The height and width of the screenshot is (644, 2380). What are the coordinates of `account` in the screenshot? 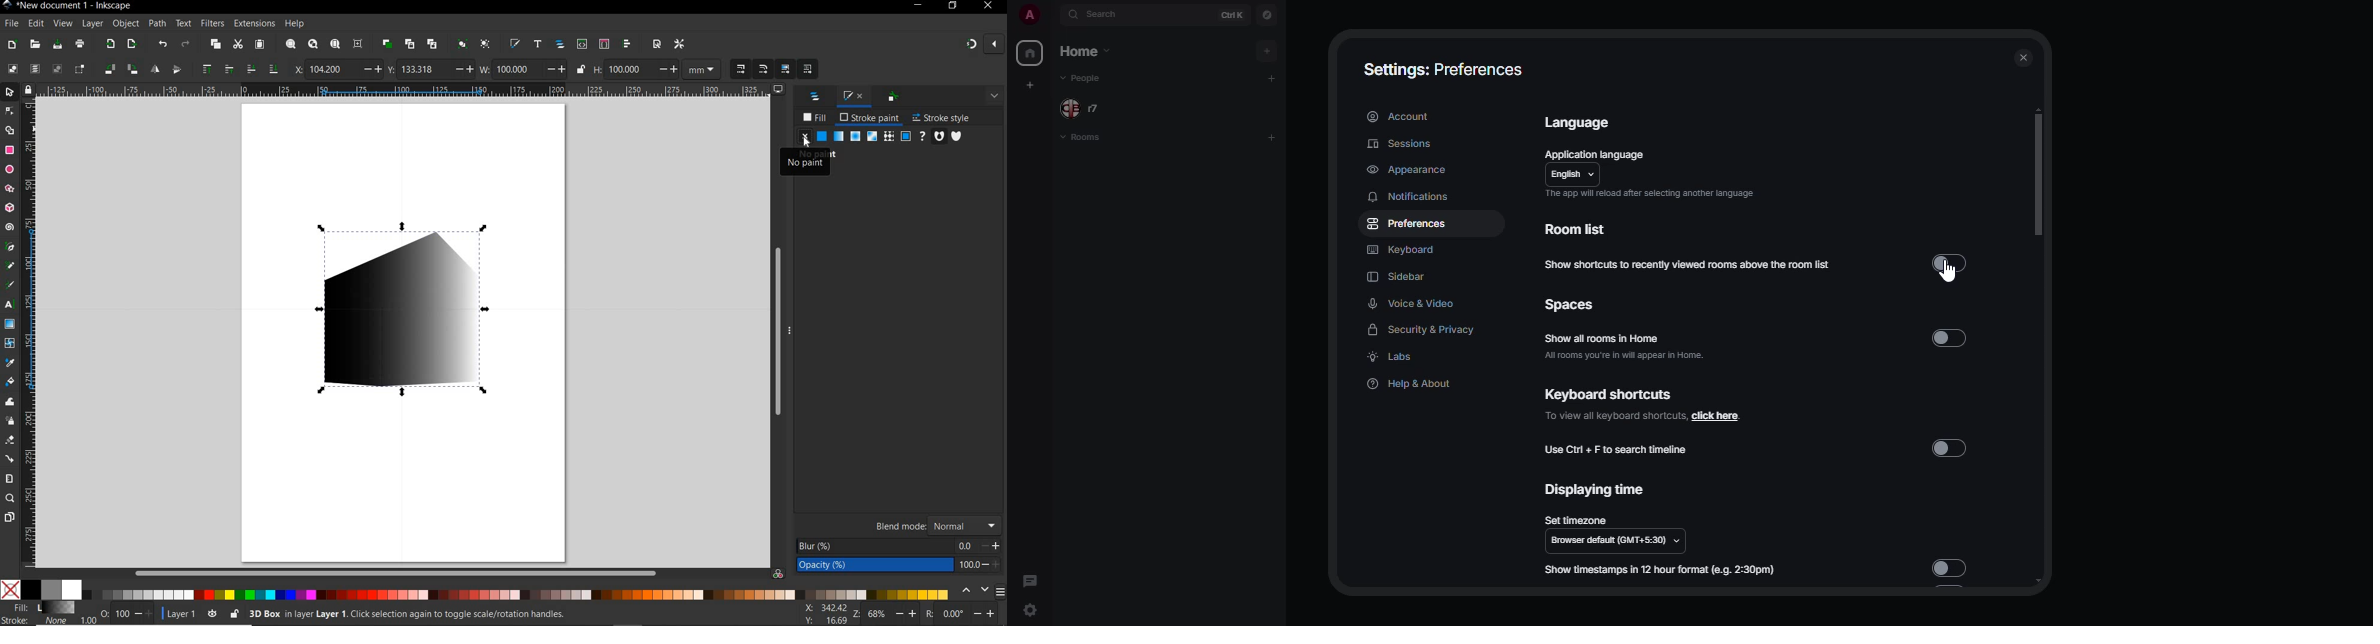 It's located at (1400, 114).